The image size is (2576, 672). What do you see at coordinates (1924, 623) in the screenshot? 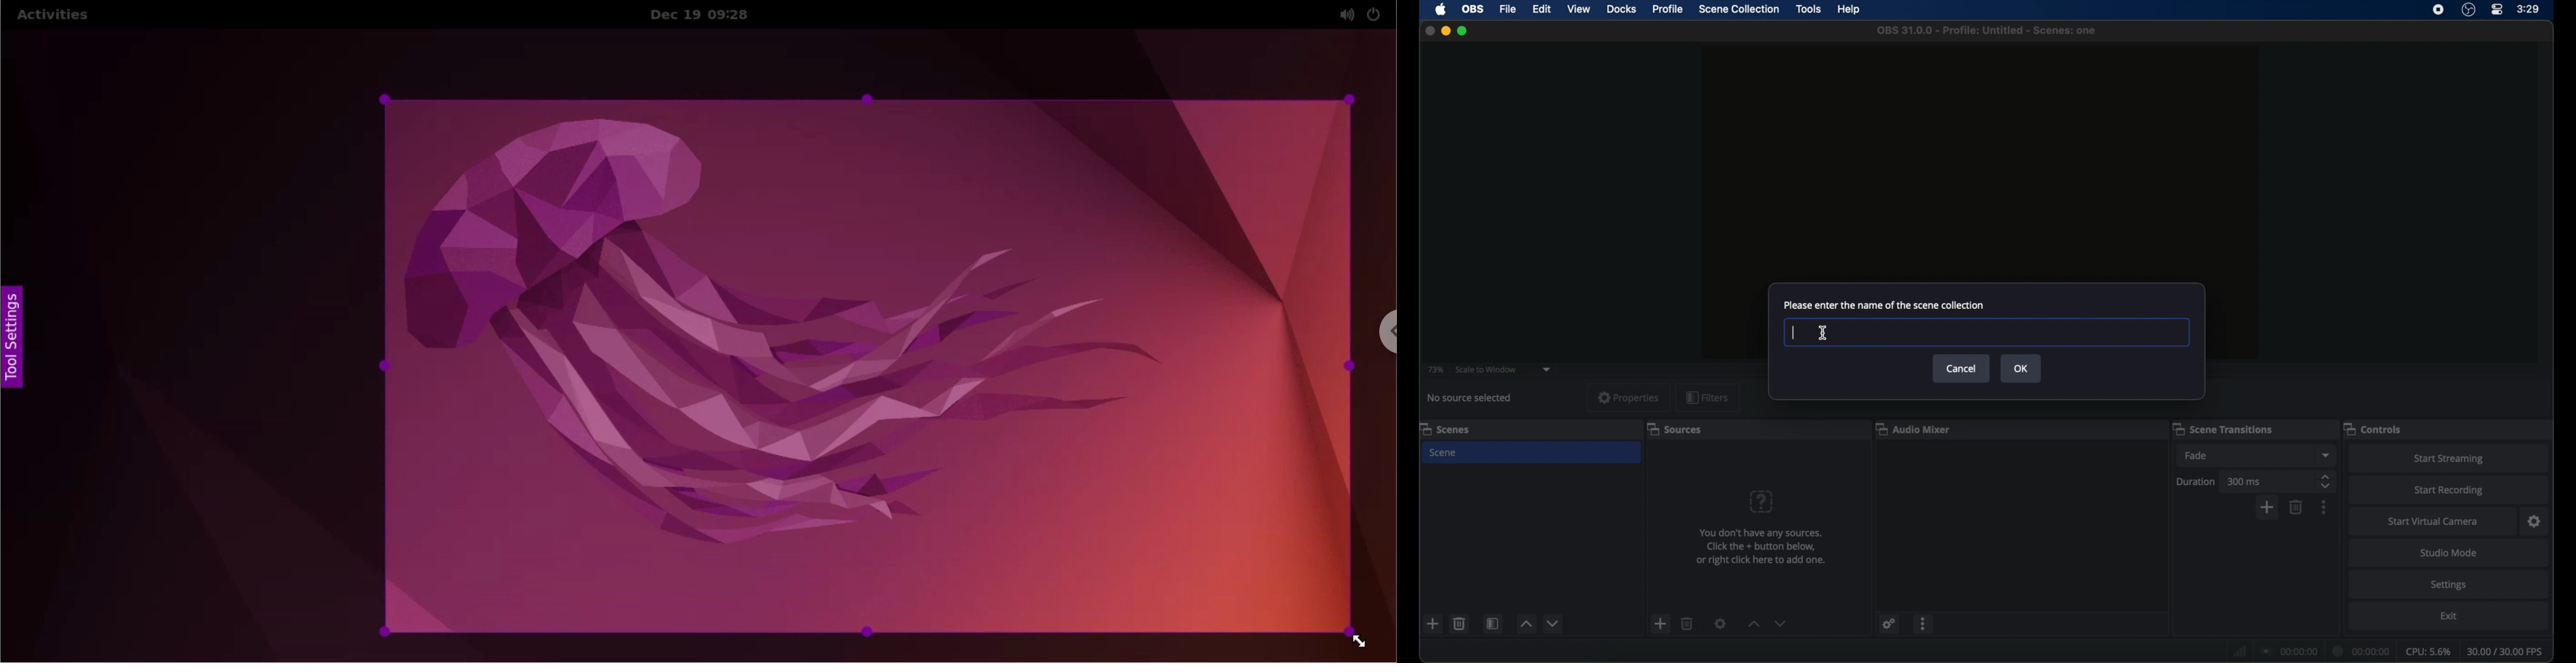
I see `more options` at bounding box center [1924, 623].